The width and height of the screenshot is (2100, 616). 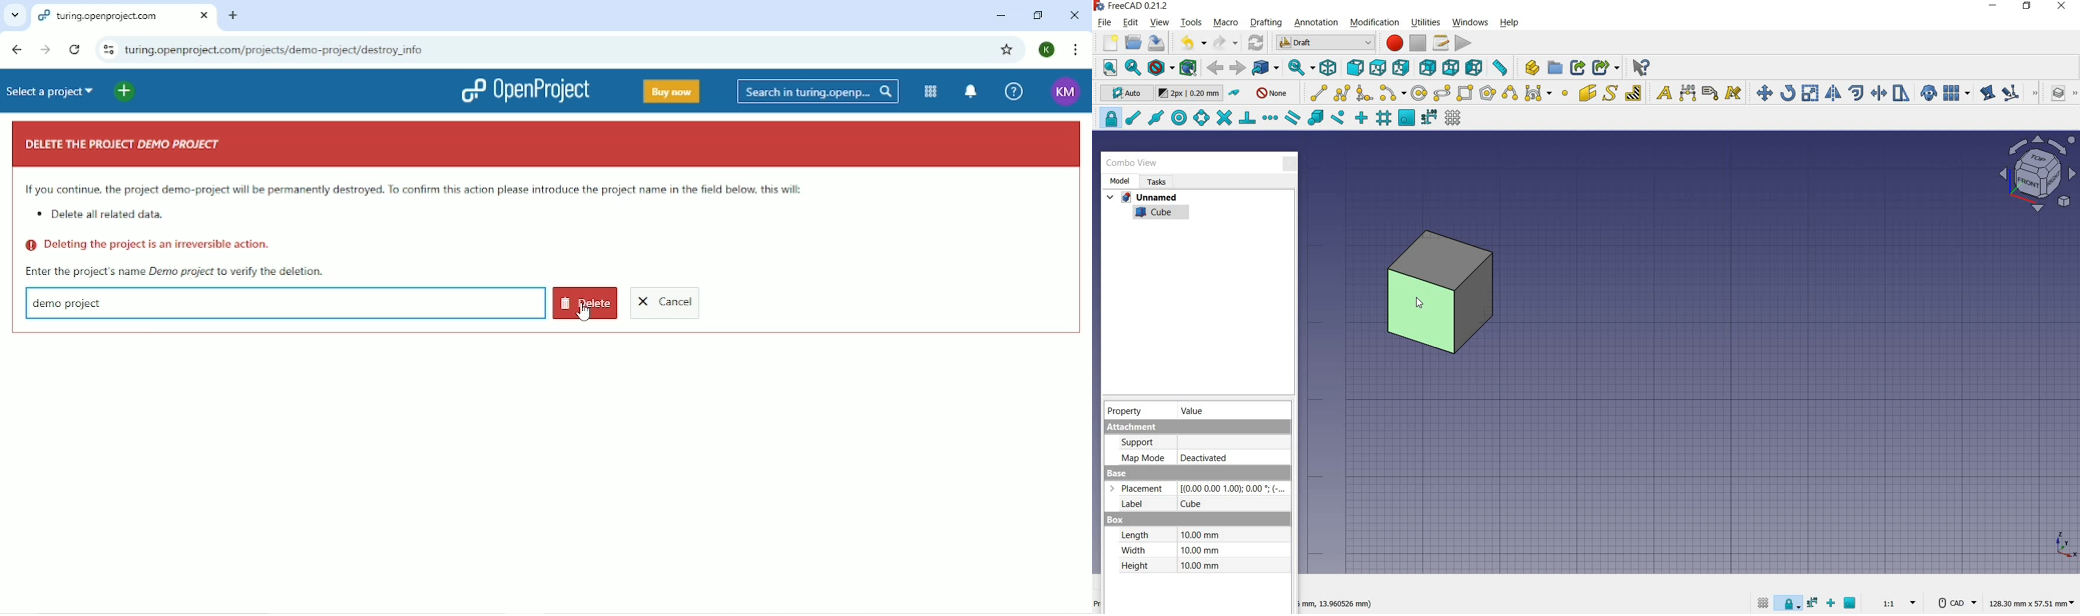 What do you see at coordinates (1688, 93) in the screenshot?
I see `dimension` at bounding box center [1688, 93].